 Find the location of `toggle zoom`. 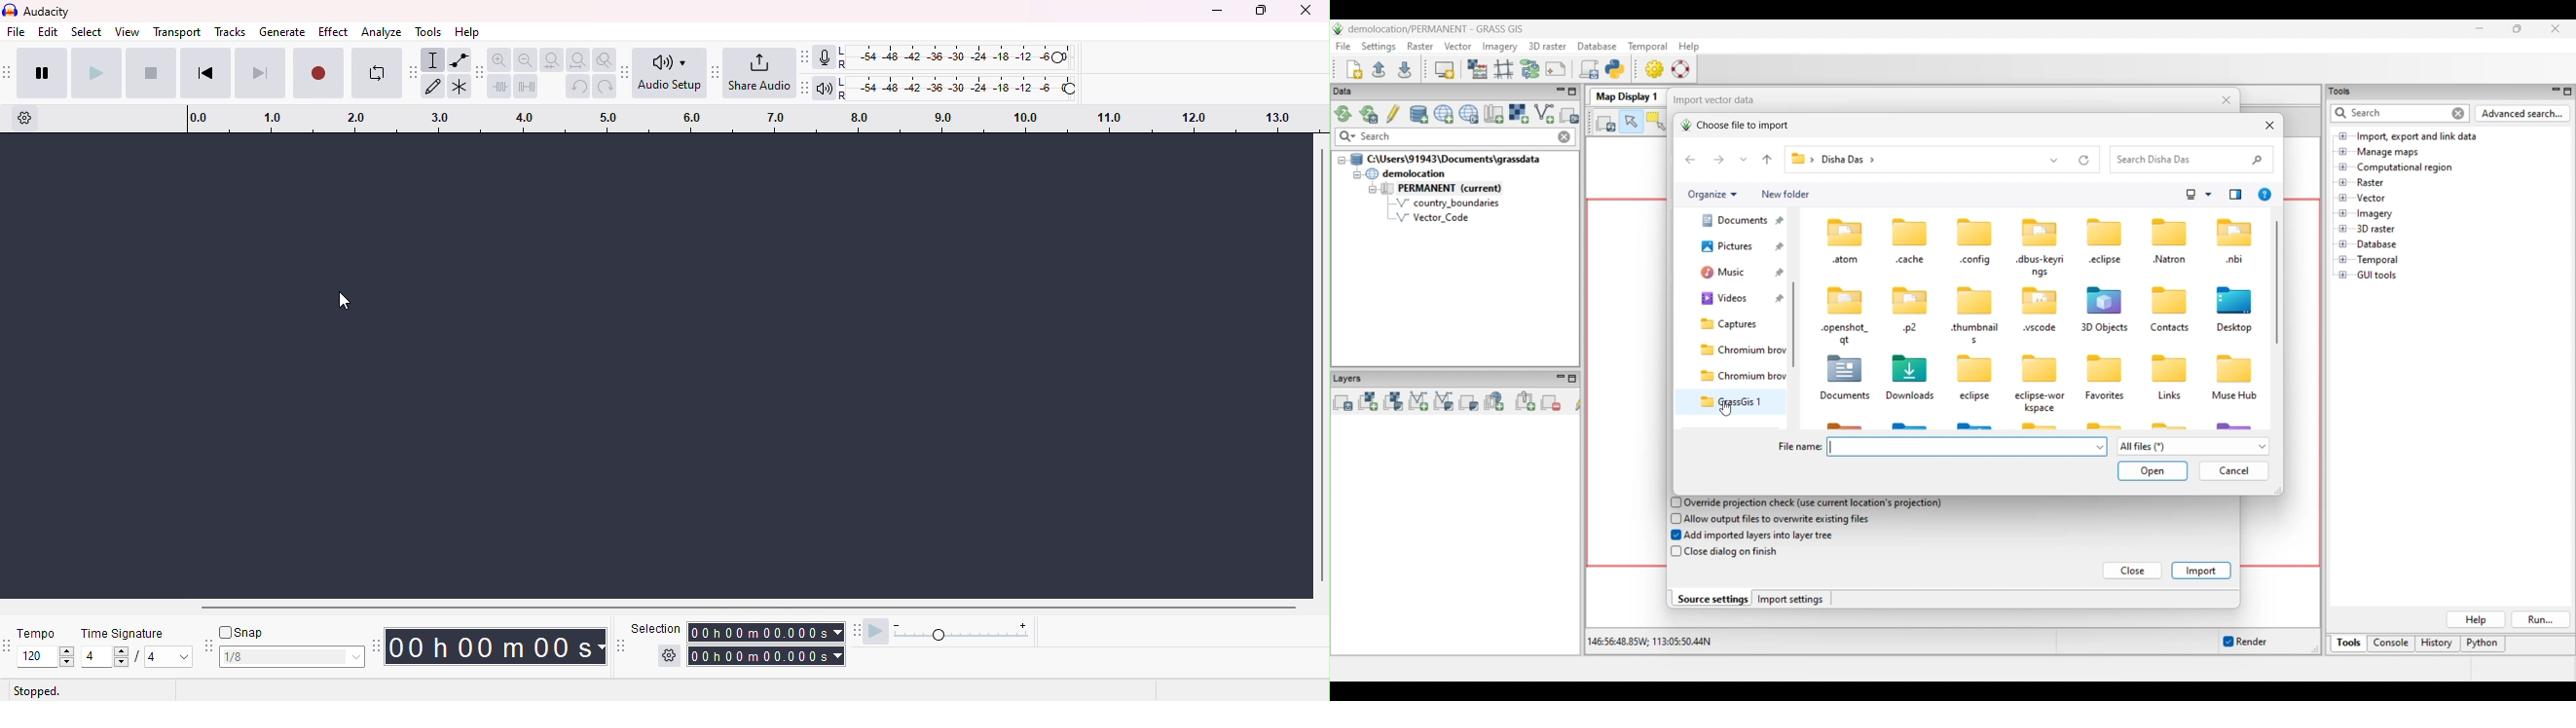

toggle zoom is located at coordinates (606, 60).